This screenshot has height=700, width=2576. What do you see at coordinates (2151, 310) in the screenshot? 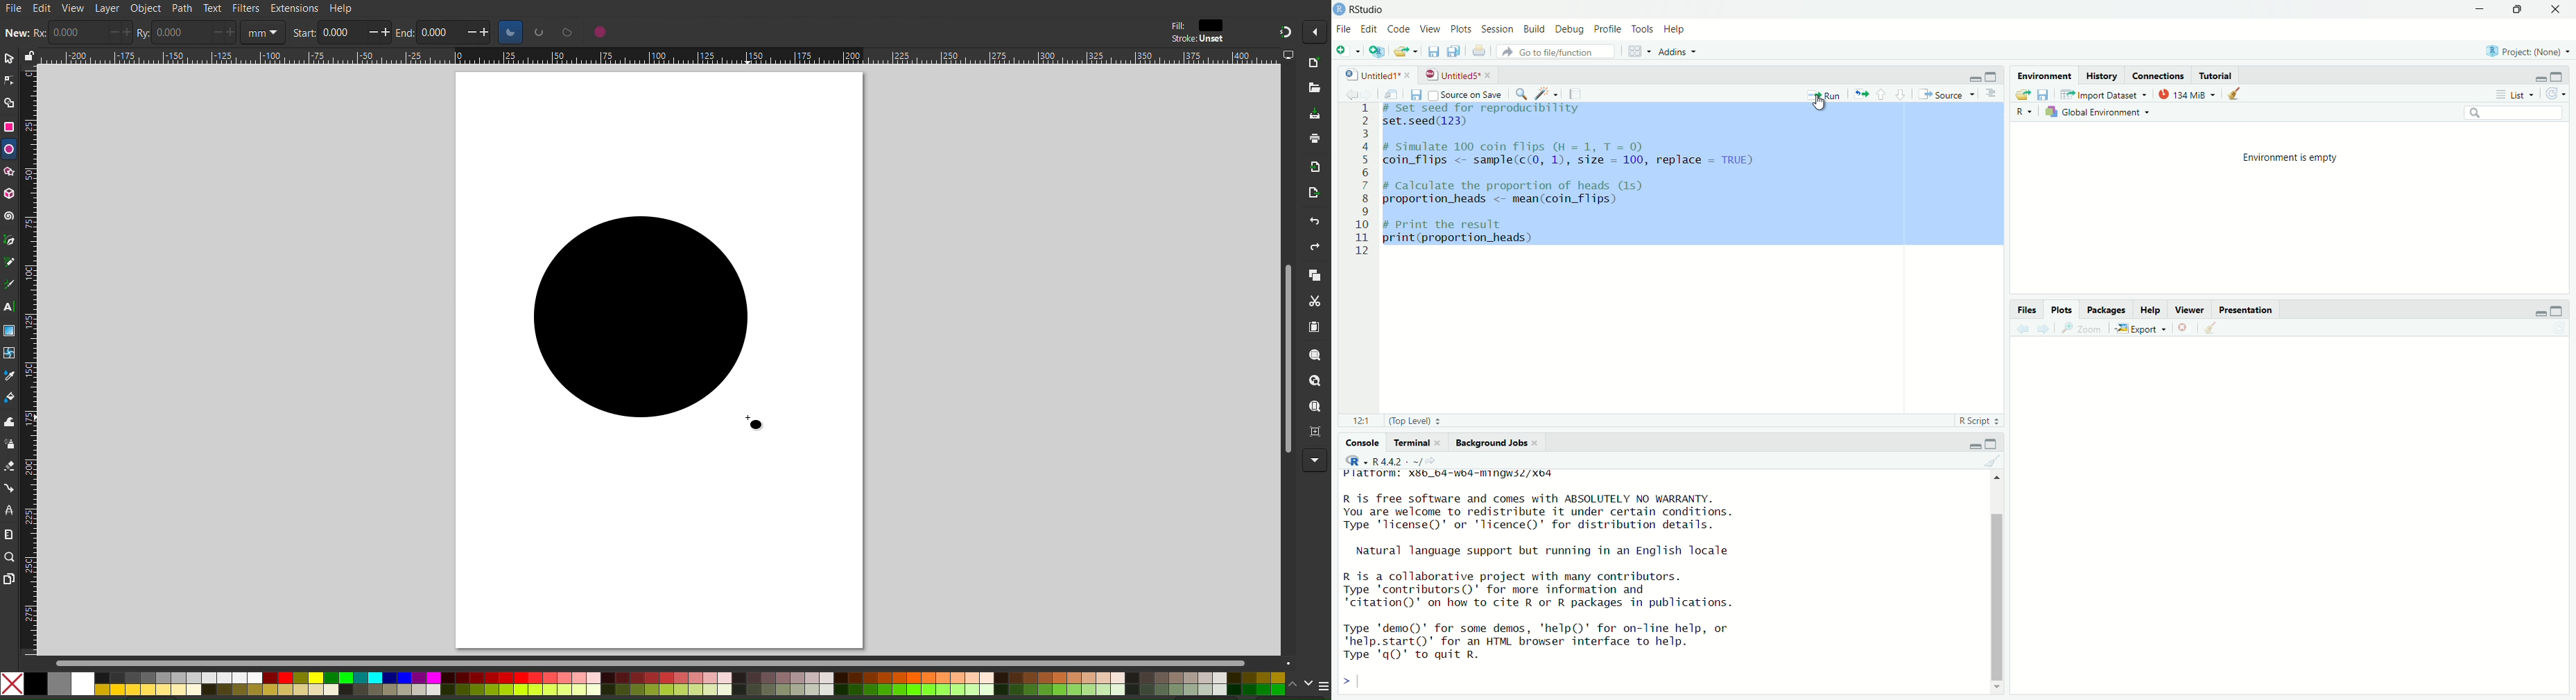
I see `Help` at bounding box center [2151, 310].